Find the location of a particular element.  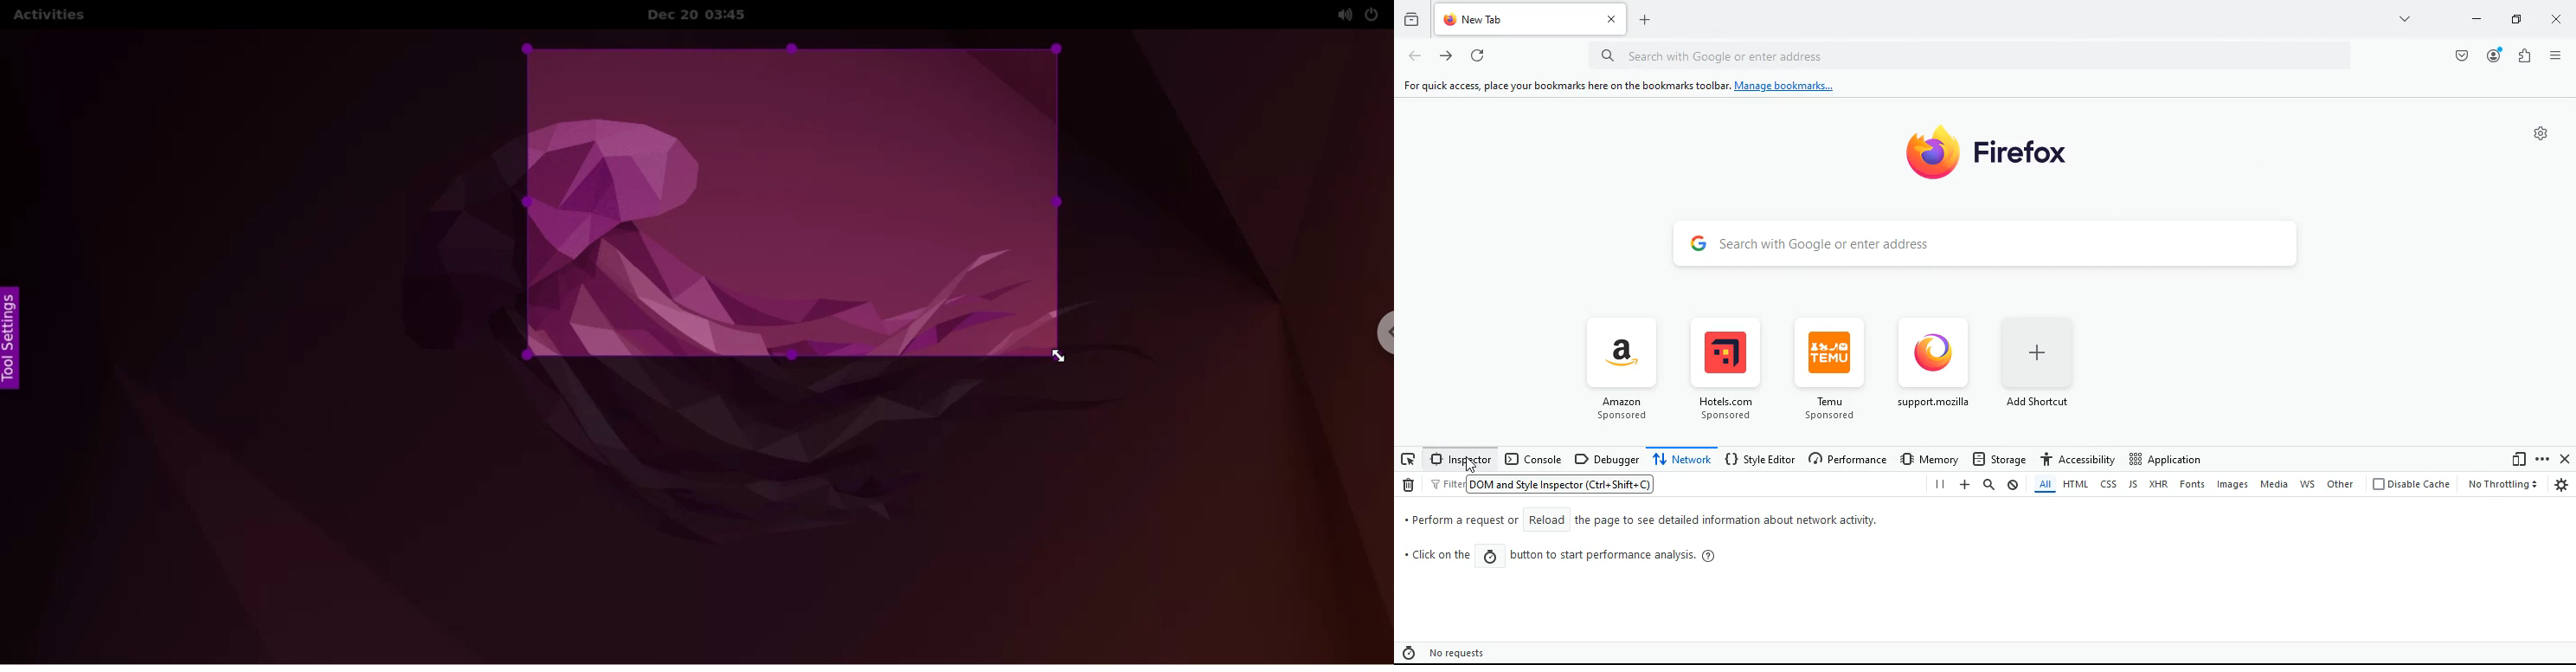

application is located at coordinates (2164, 458).